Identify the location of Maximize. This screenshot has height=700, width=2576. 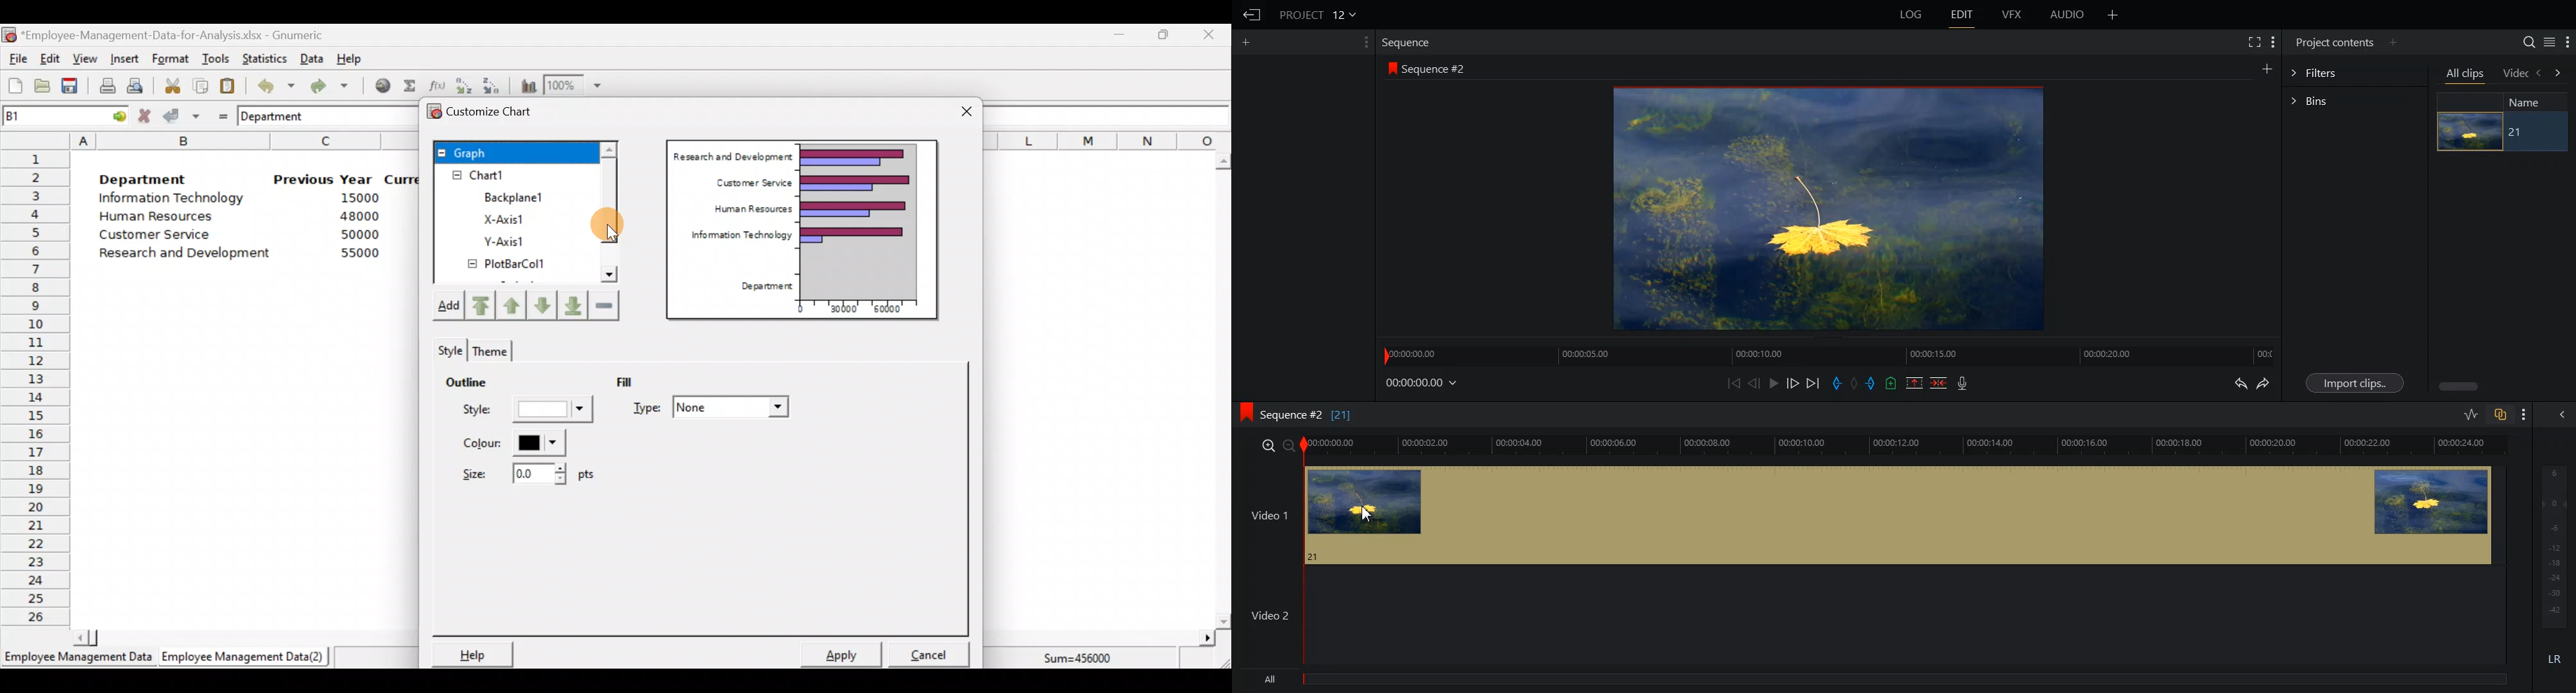
(1163, 34).